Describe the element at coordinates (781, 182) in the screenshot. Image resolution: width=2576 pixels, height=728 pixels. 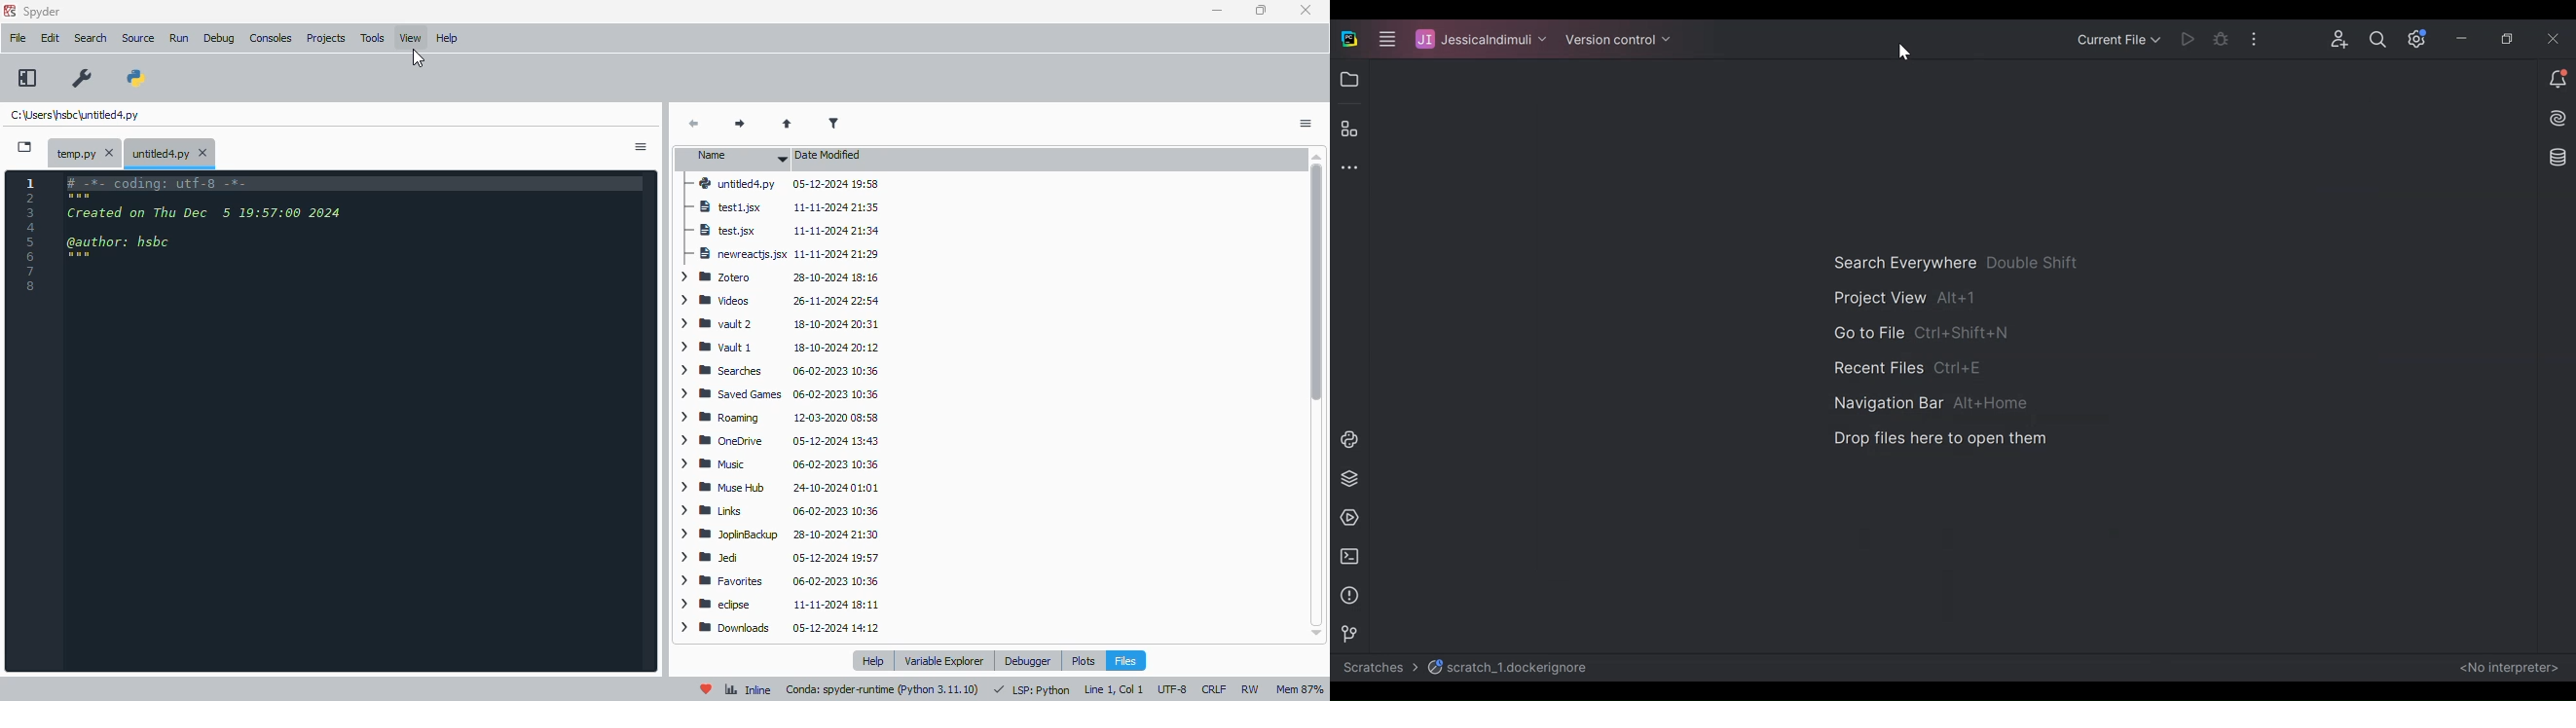
I see `untitled4.py` at that location.